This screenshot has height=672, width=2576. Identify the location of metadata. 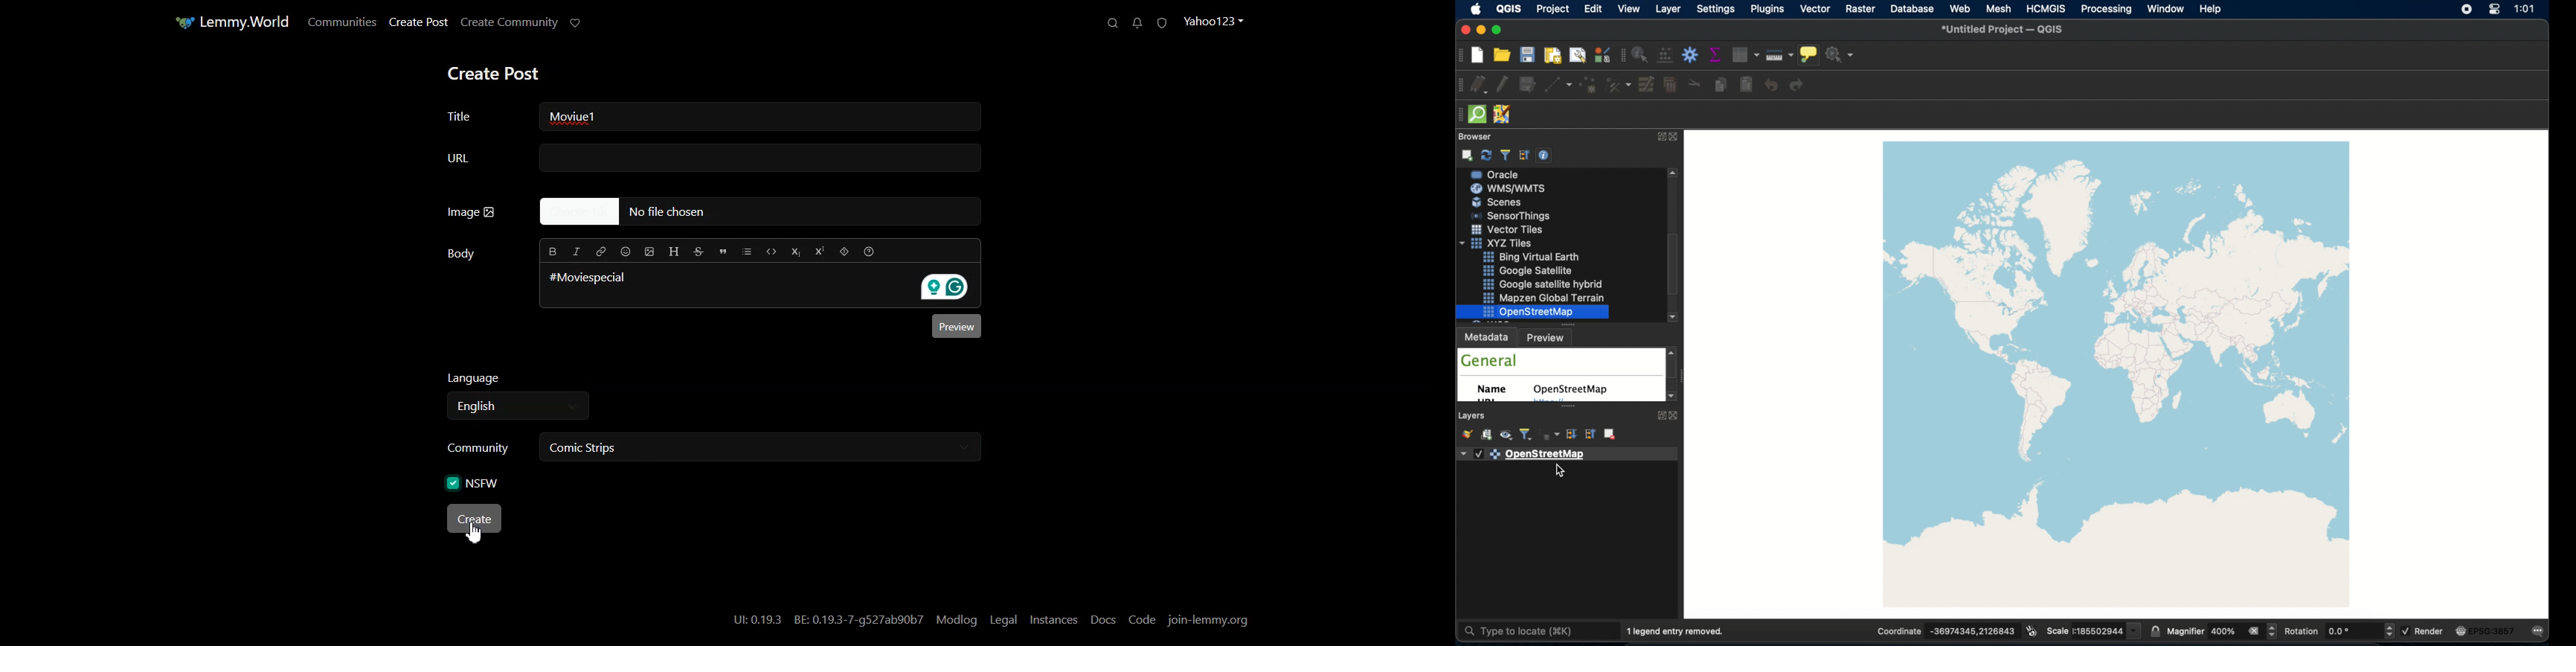
(1486, 337).